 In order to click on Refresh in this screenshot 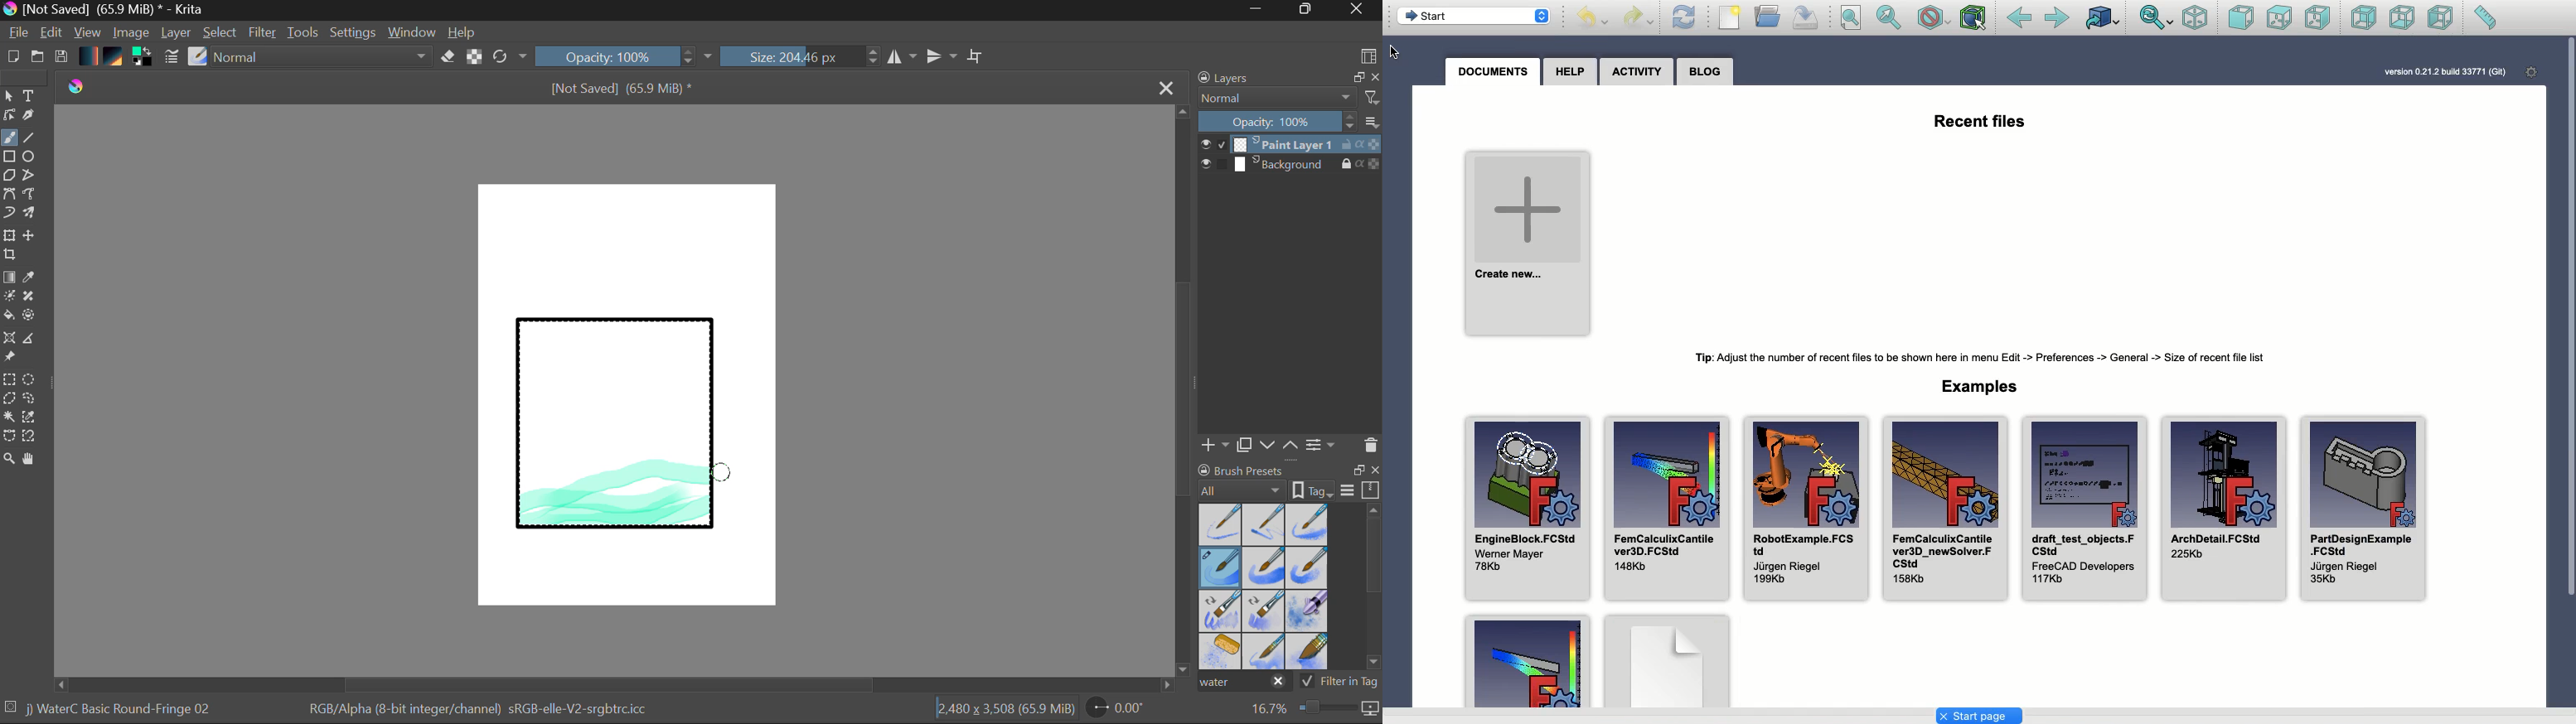, I will do `click(510, 56)`.